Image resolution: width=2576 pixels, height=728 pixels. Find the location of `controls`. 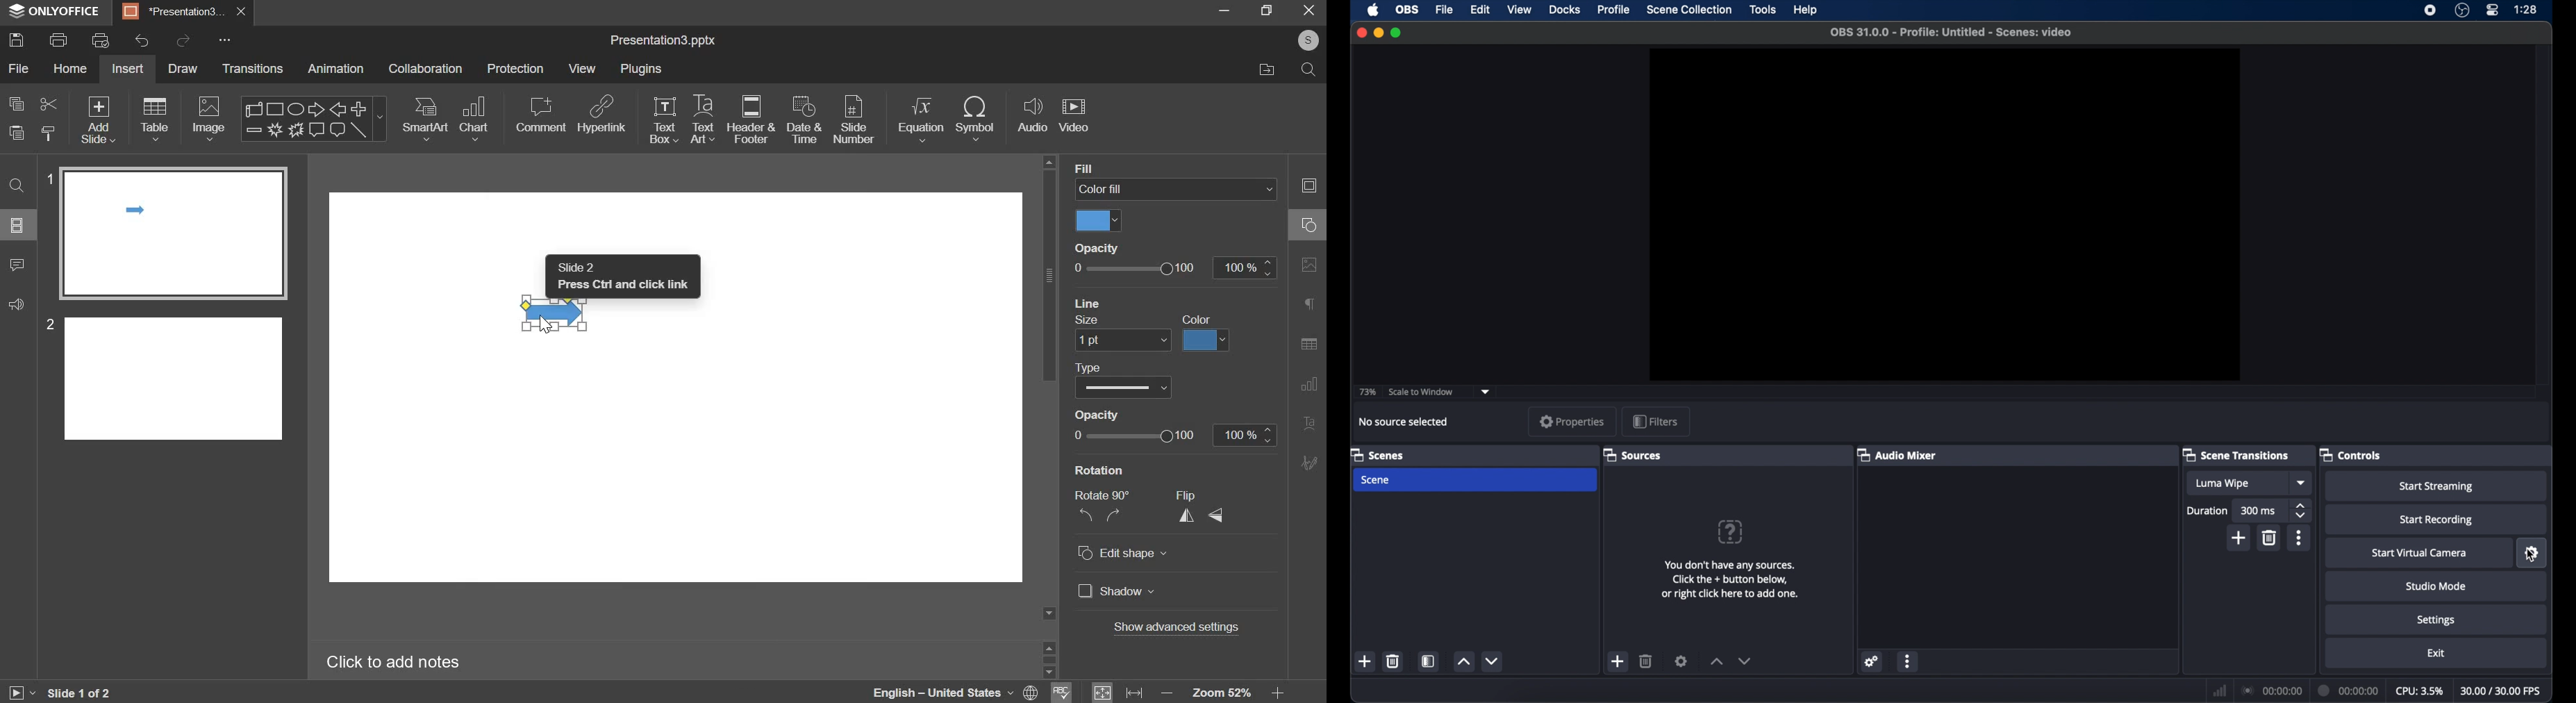

controls is located at coordinates (2352, 455).